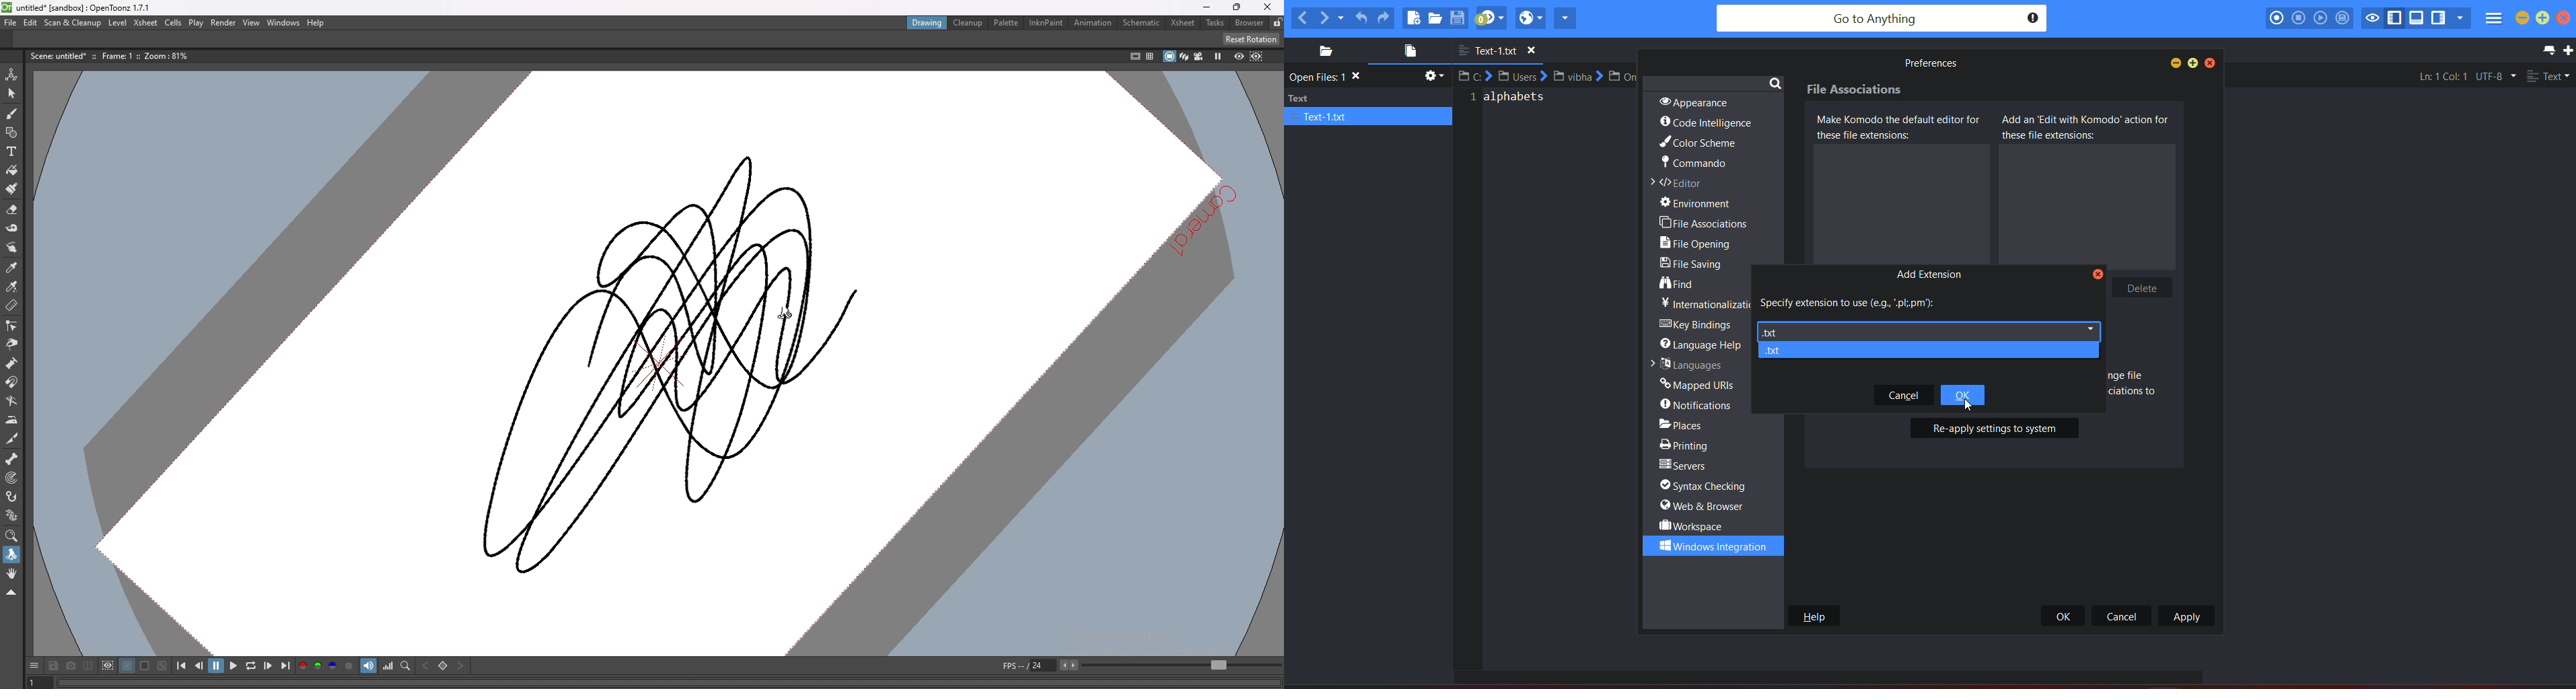 The width and height of the screenshot is (2576, 700). What do you see at coordinates (197, 22) in the screenshot?
I see `play` at bounding box center [197, 22].